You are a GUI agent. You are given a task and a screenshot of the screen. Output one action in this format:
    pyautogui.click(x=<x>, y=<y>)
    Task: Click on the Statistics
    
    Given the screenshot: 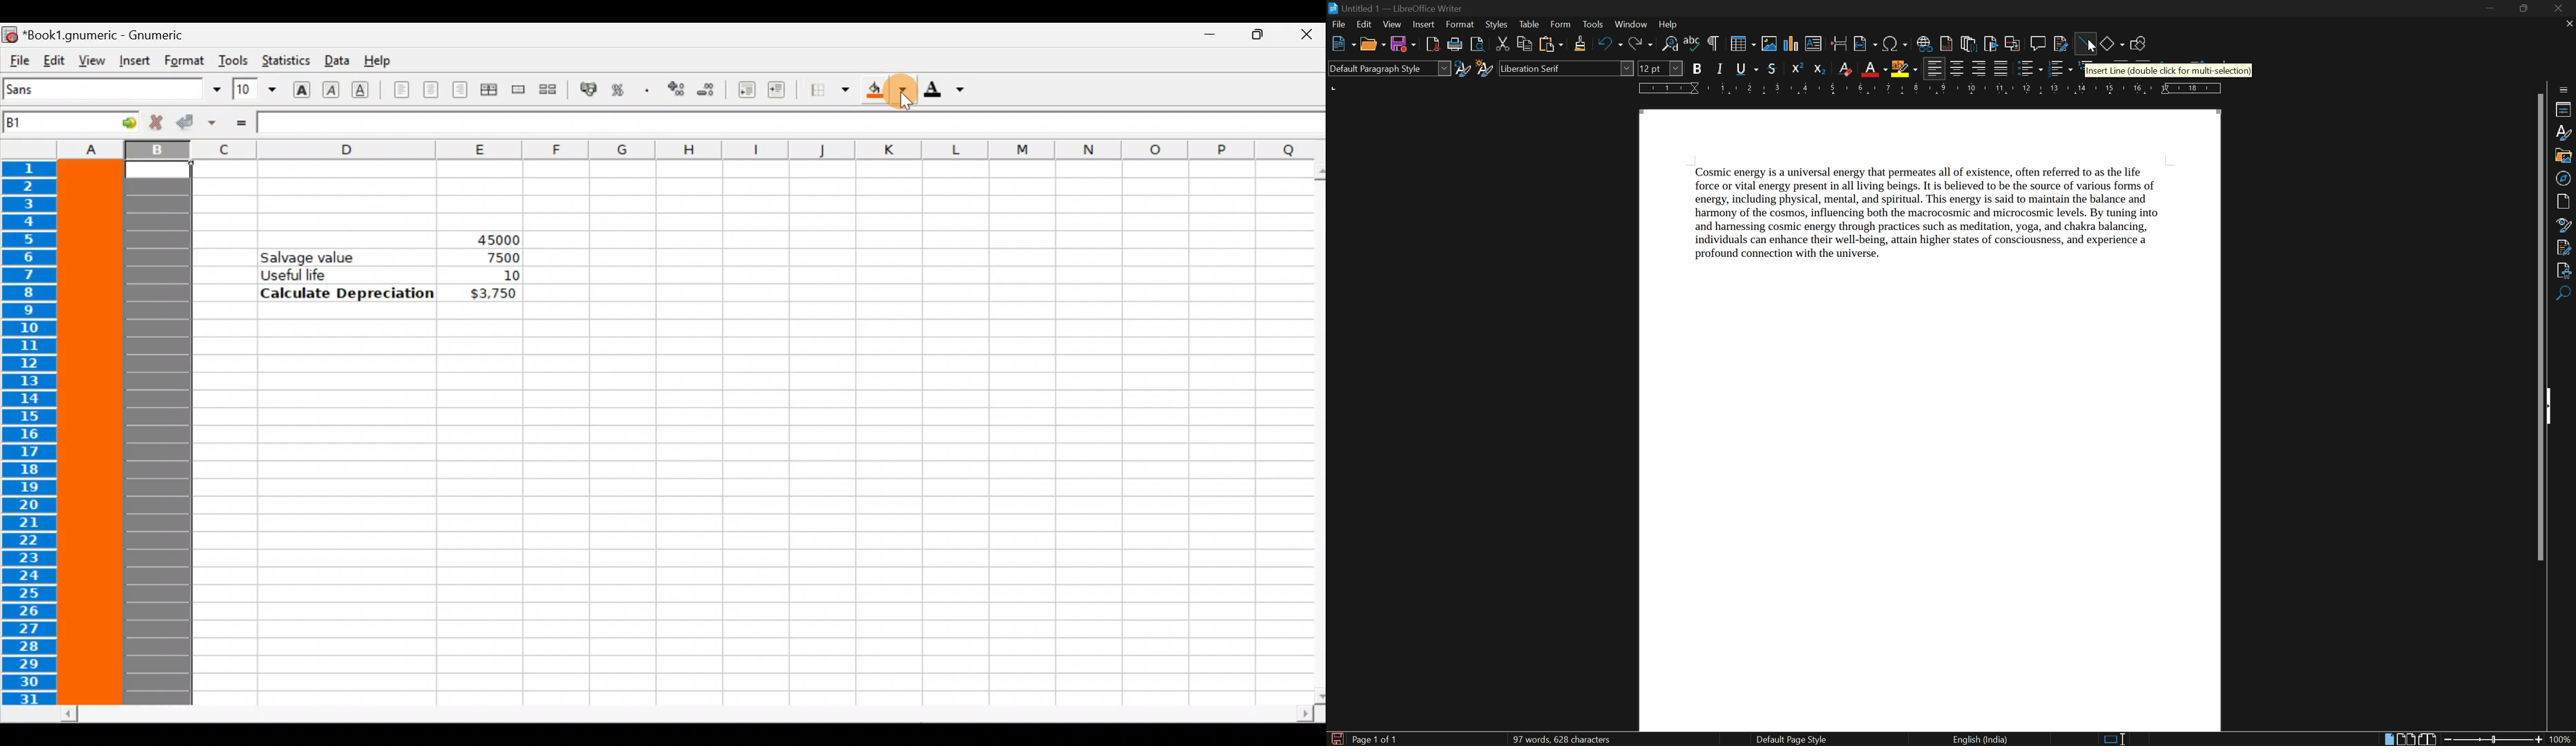 What is the action you would take?
    pyautogui.click(x=285, y=61)
    